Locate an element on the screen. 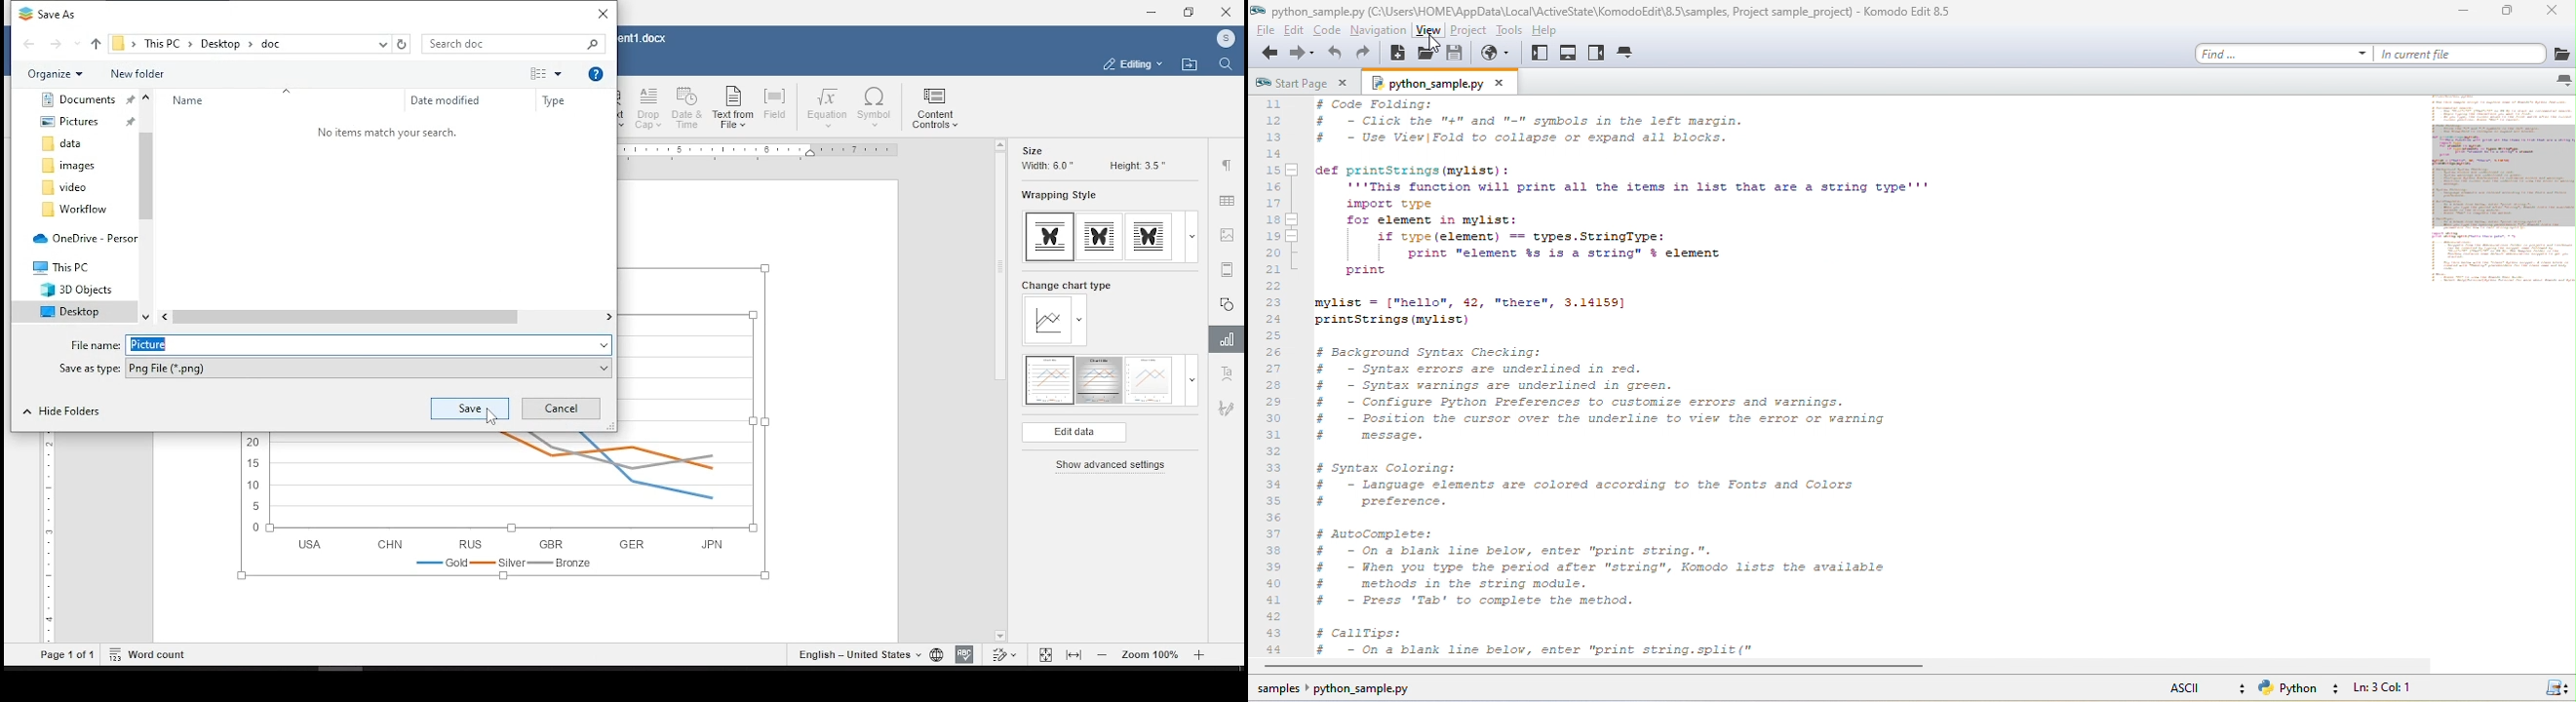 The image size is (2576, 728). field is located at coordinates (778, 106).